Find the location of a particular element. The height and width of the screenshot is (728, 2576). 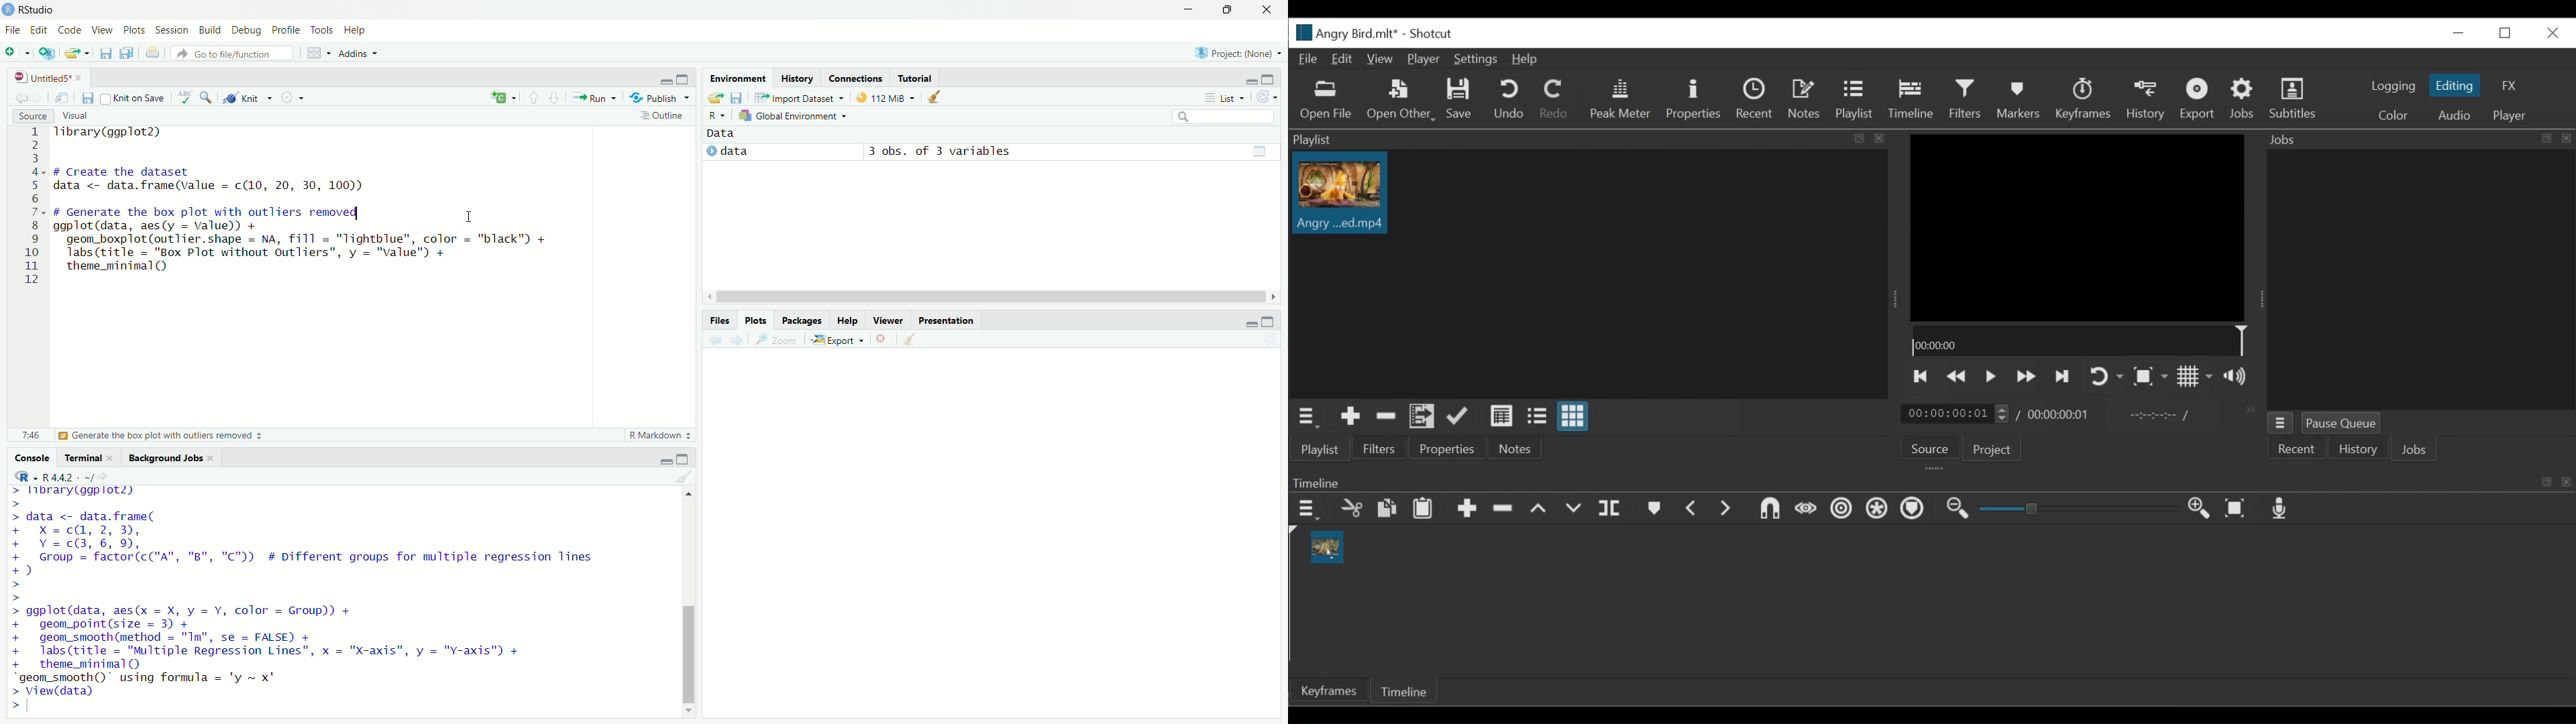

zoom is located at coordinates (207, 96).